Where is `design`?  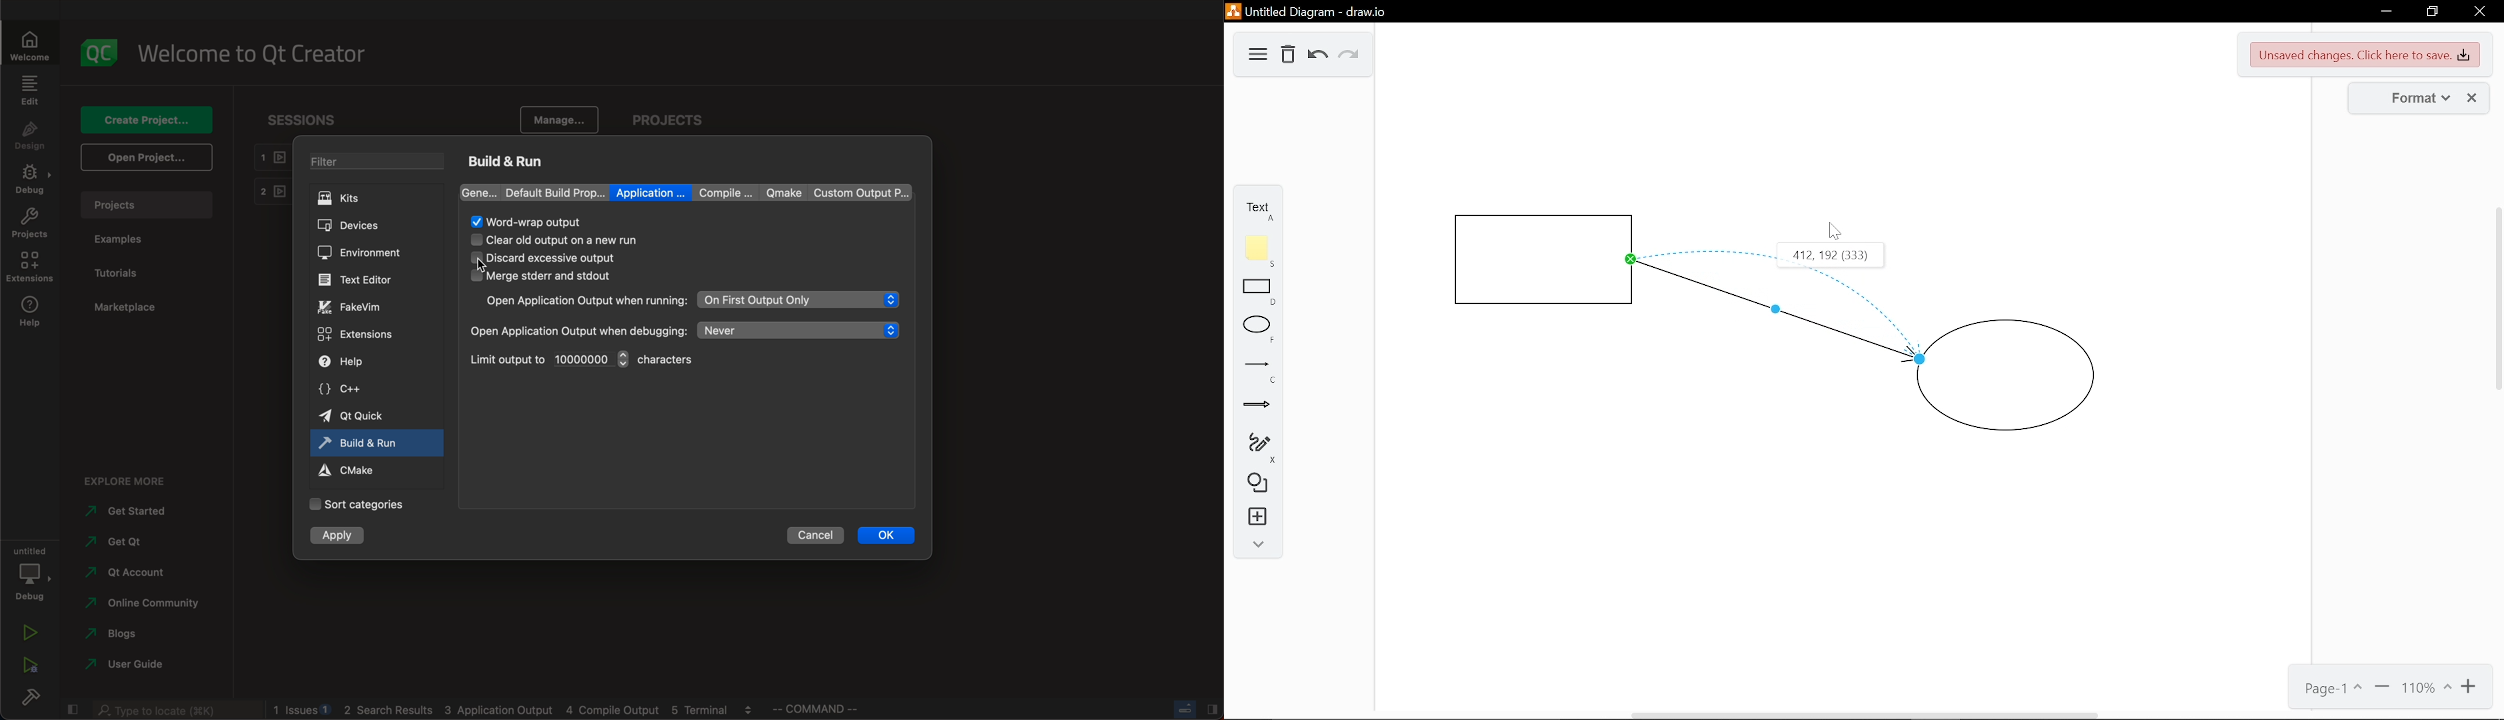 design is located at coordinates (31, 134).